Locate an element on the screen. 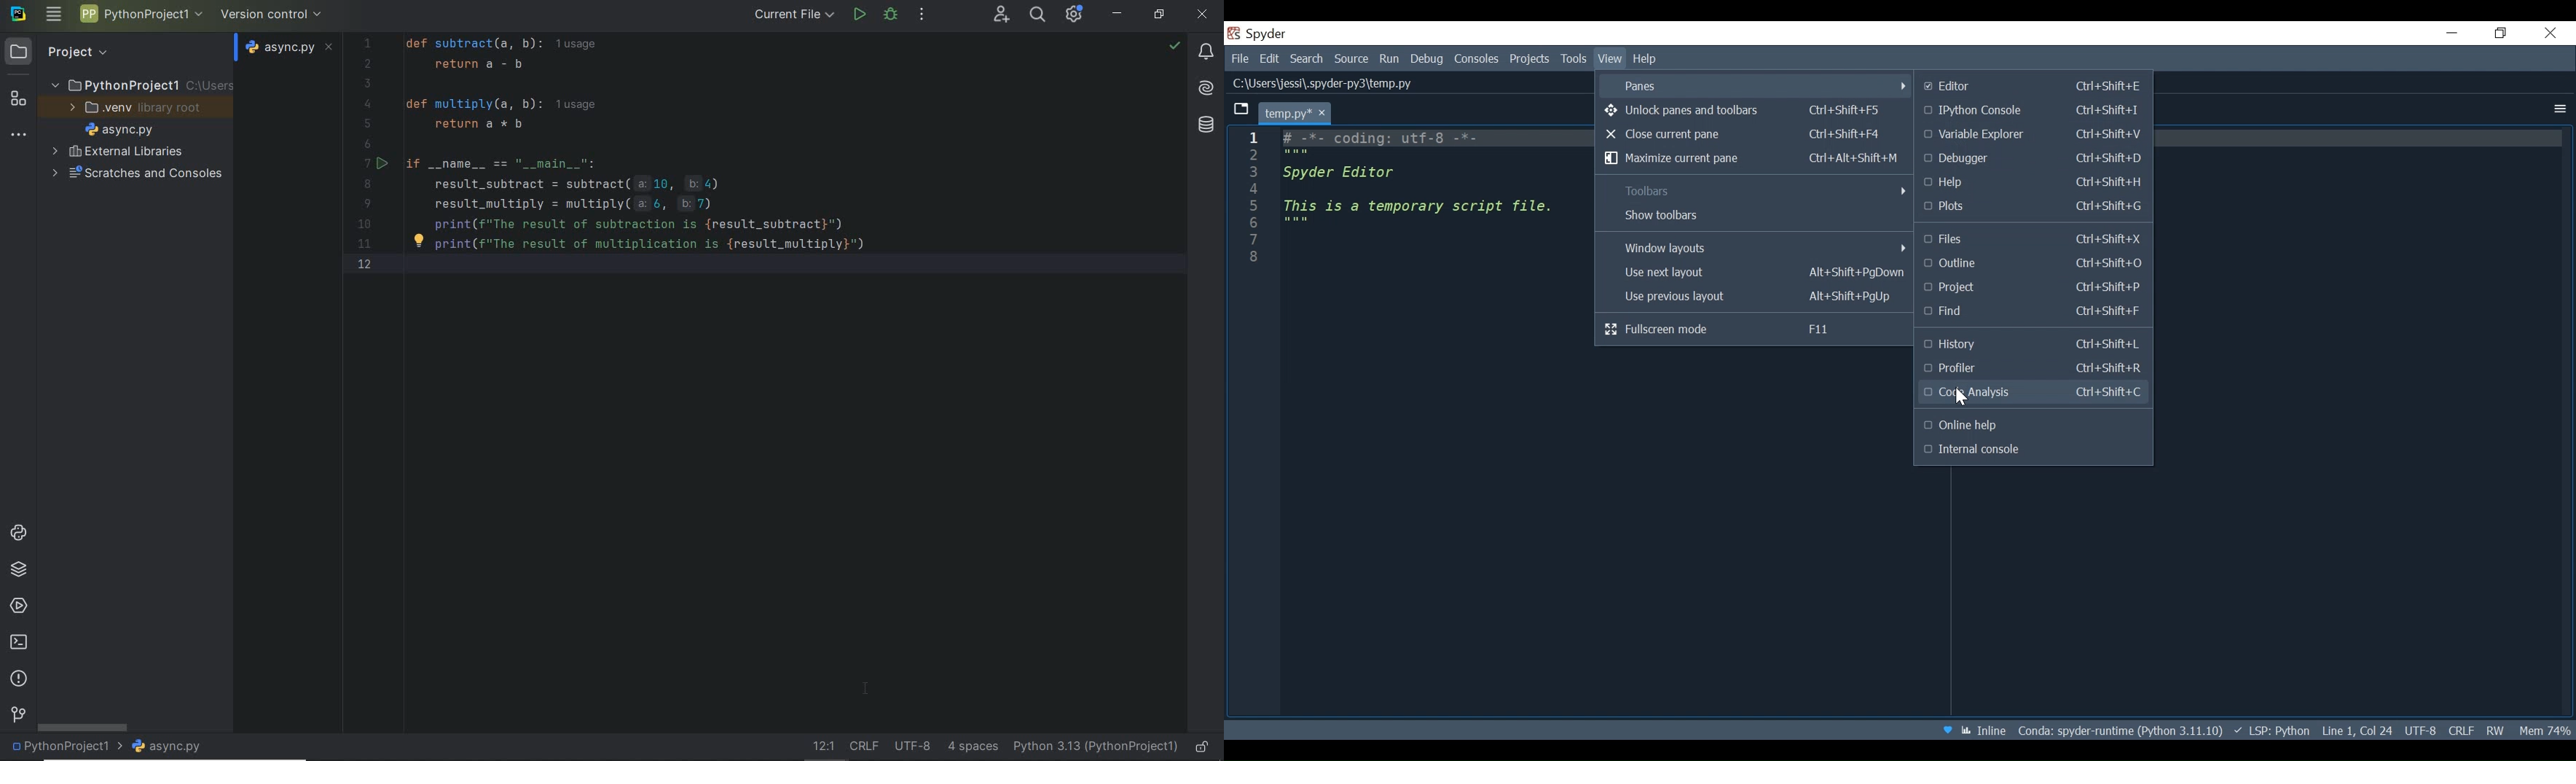 This screenshot has height=784, width=2576. Spyder Desktop icon is located at coordinates (1261, 33).